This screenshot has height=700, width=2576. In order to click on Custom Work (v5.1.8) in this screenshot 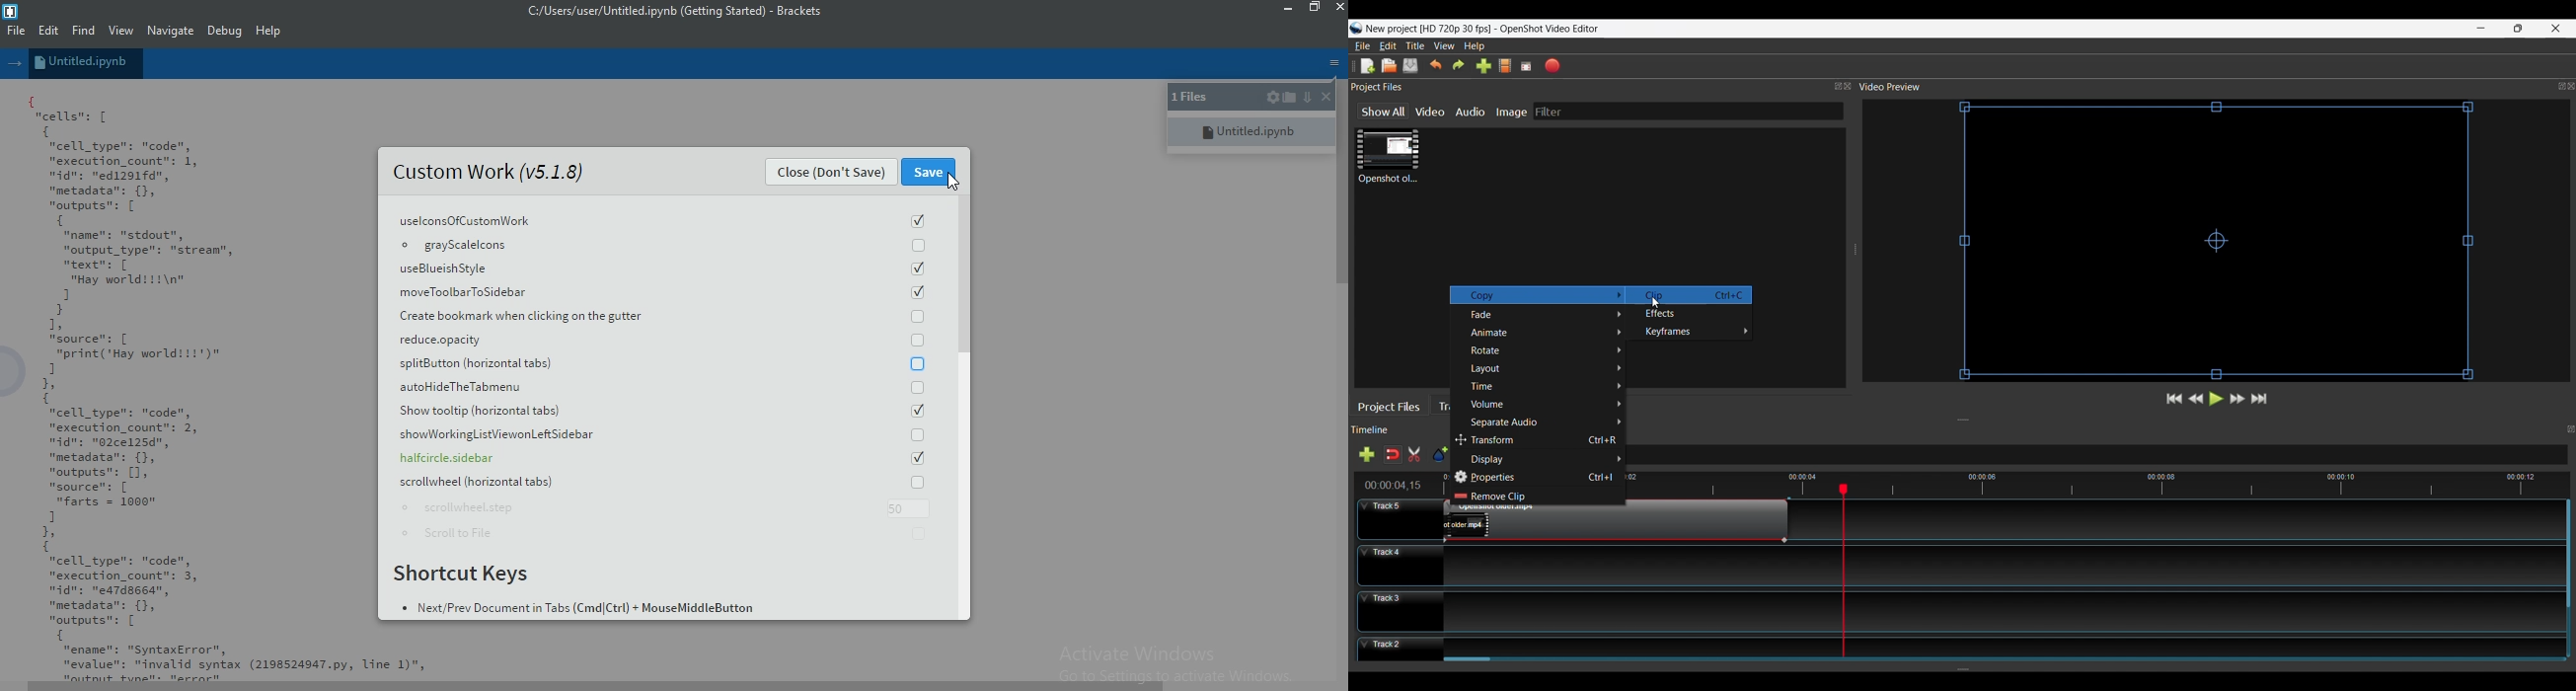, I will do `click(499, 169)`.